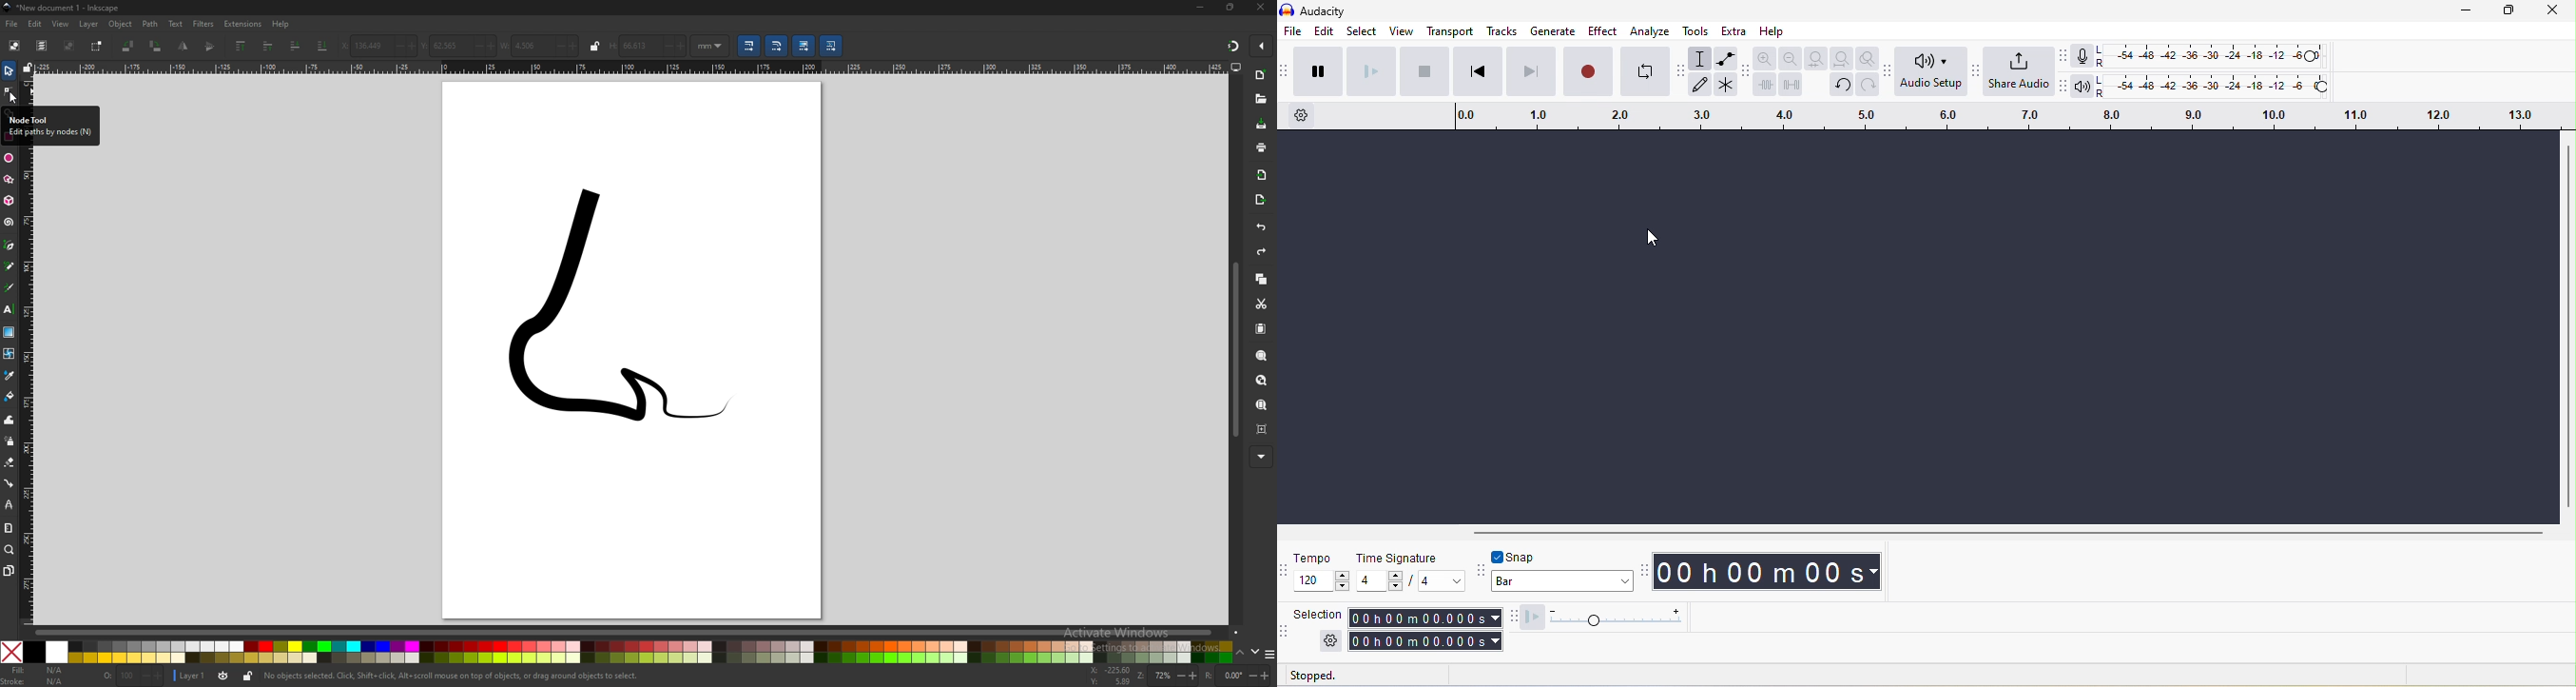  I want to click on save, so click(1261, 124).